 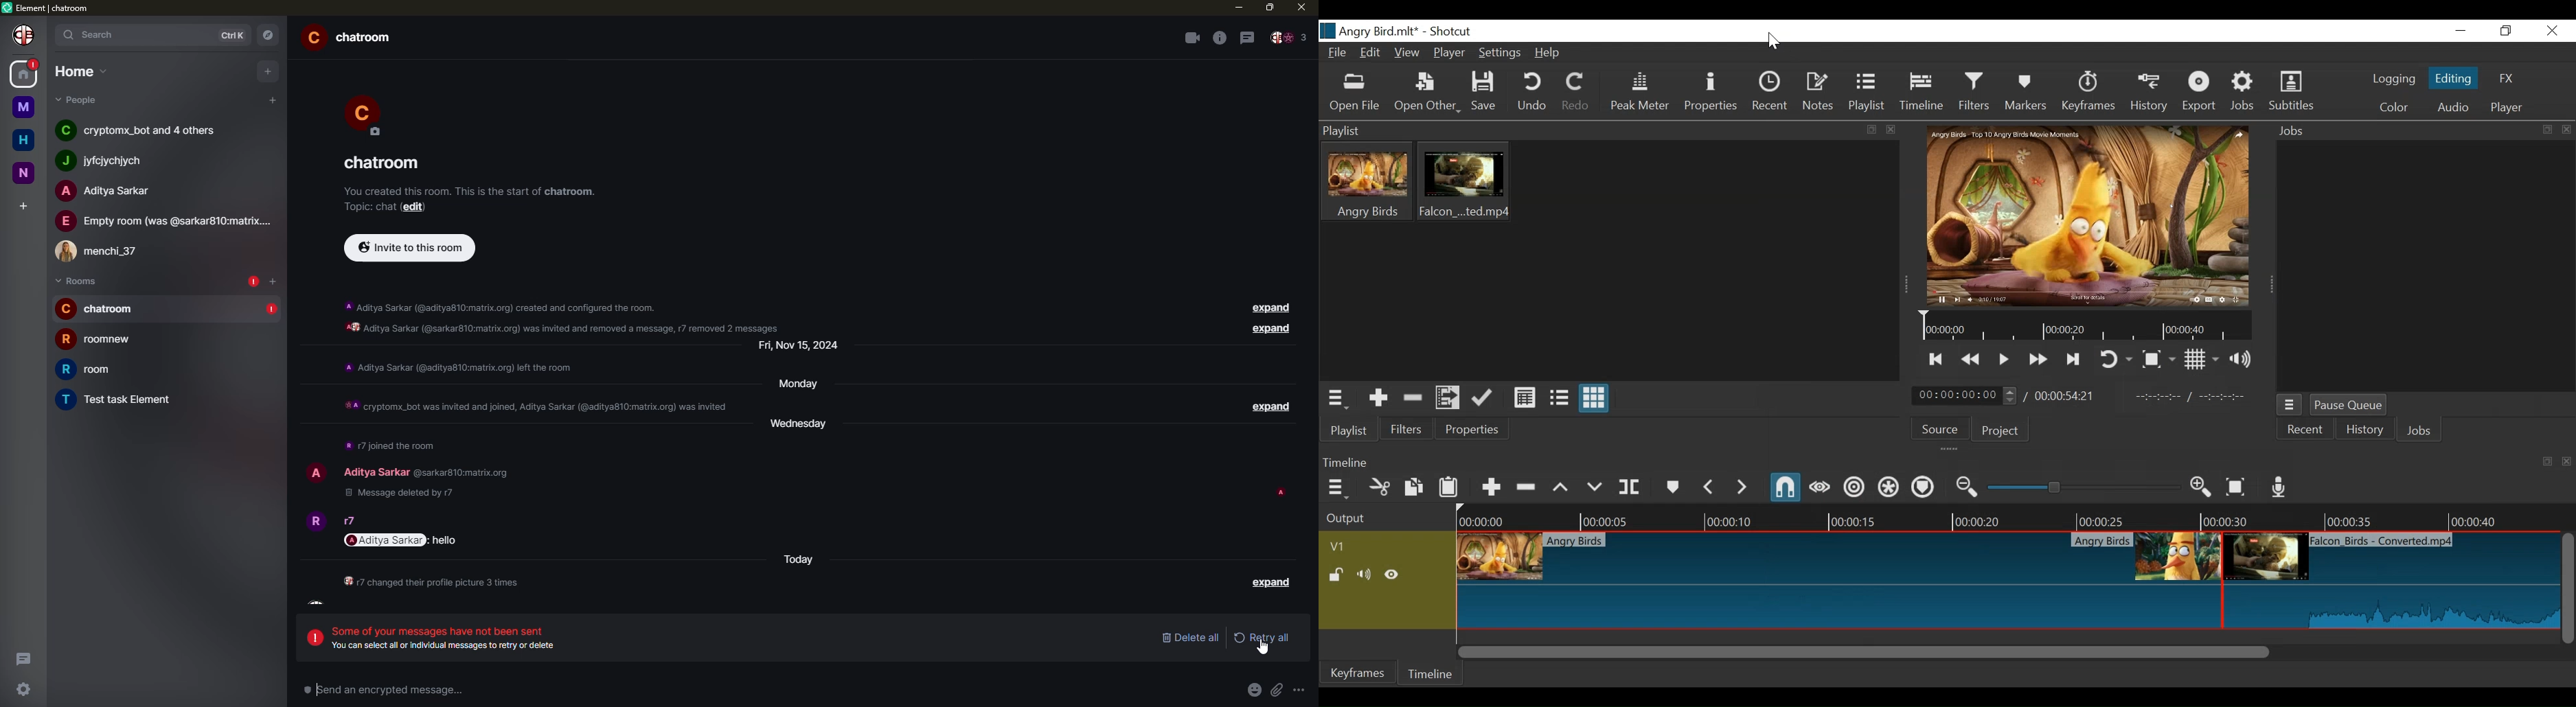 What do you see at coordinates (1820, 92) in the screenshot?
I see `Notes` at bounding box center [1820, 92].